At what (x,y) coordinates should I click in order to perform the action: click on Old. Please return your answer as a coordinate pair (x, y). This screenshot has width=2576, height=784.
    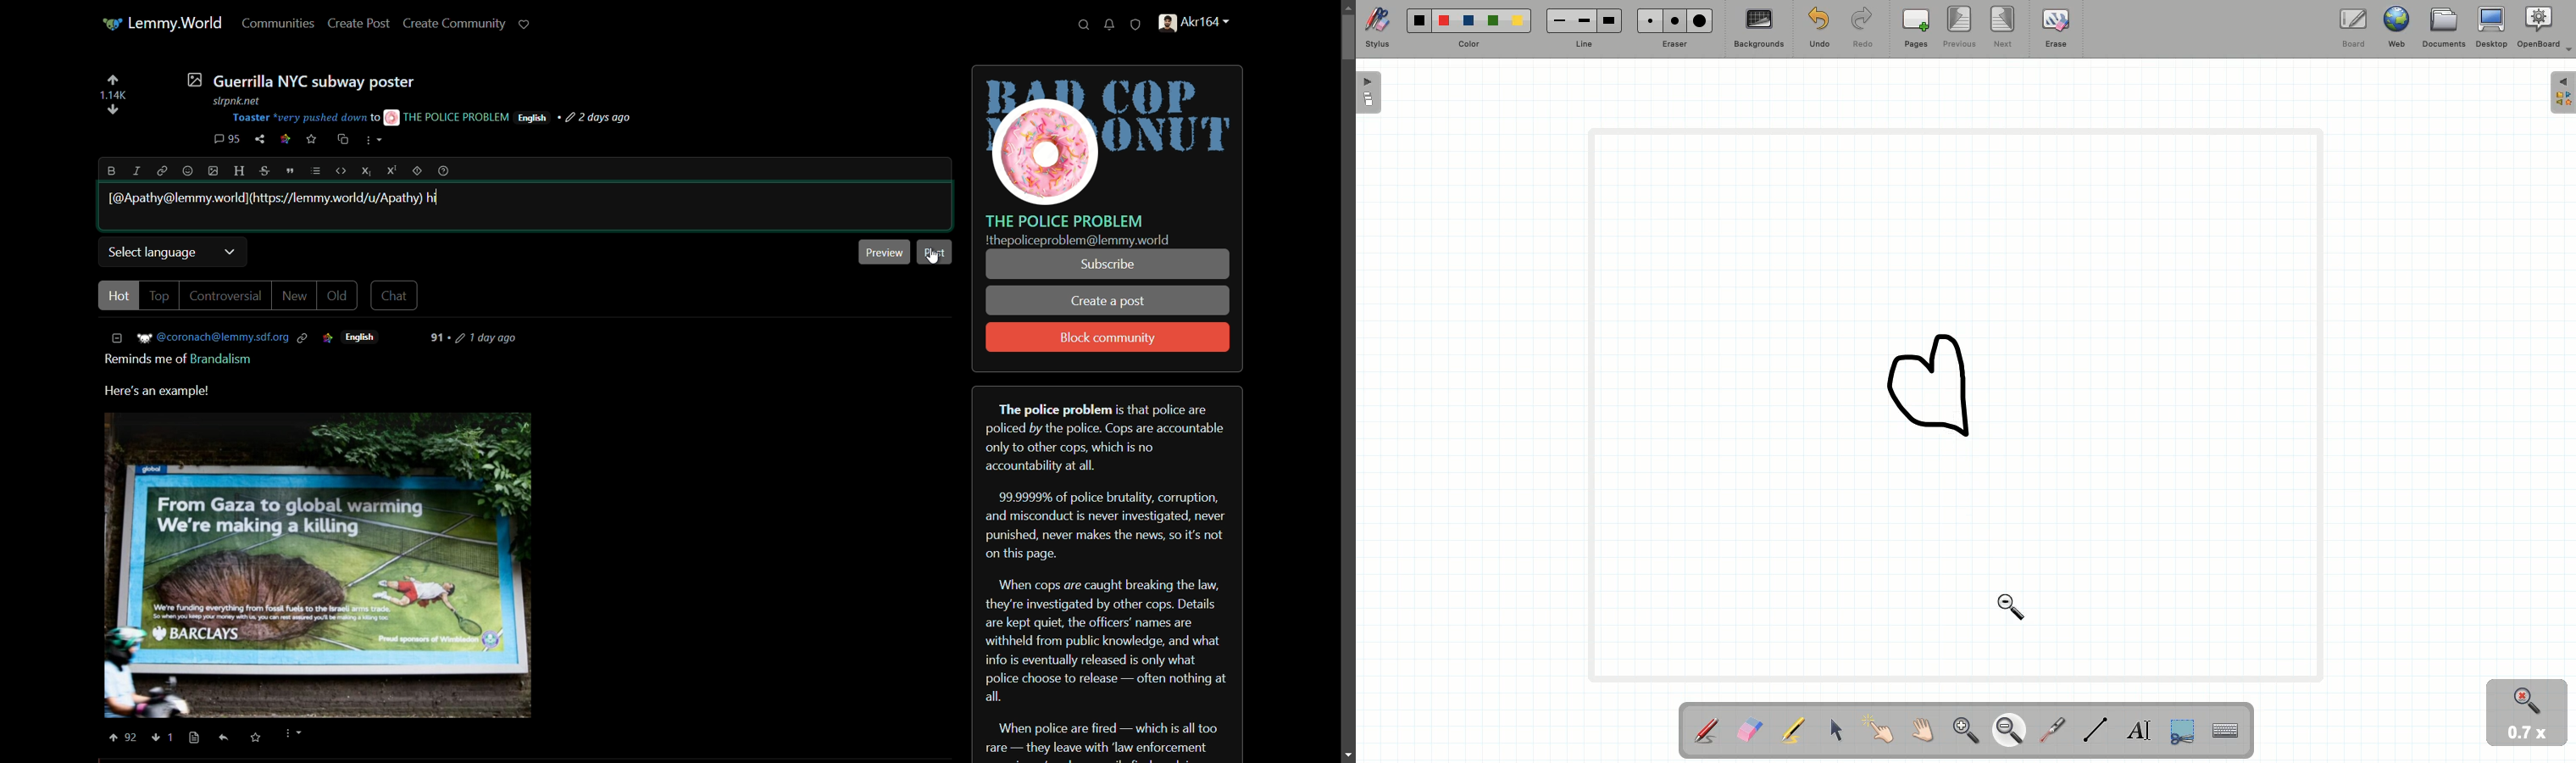
    Looking at the image, I should click on (338, 296).